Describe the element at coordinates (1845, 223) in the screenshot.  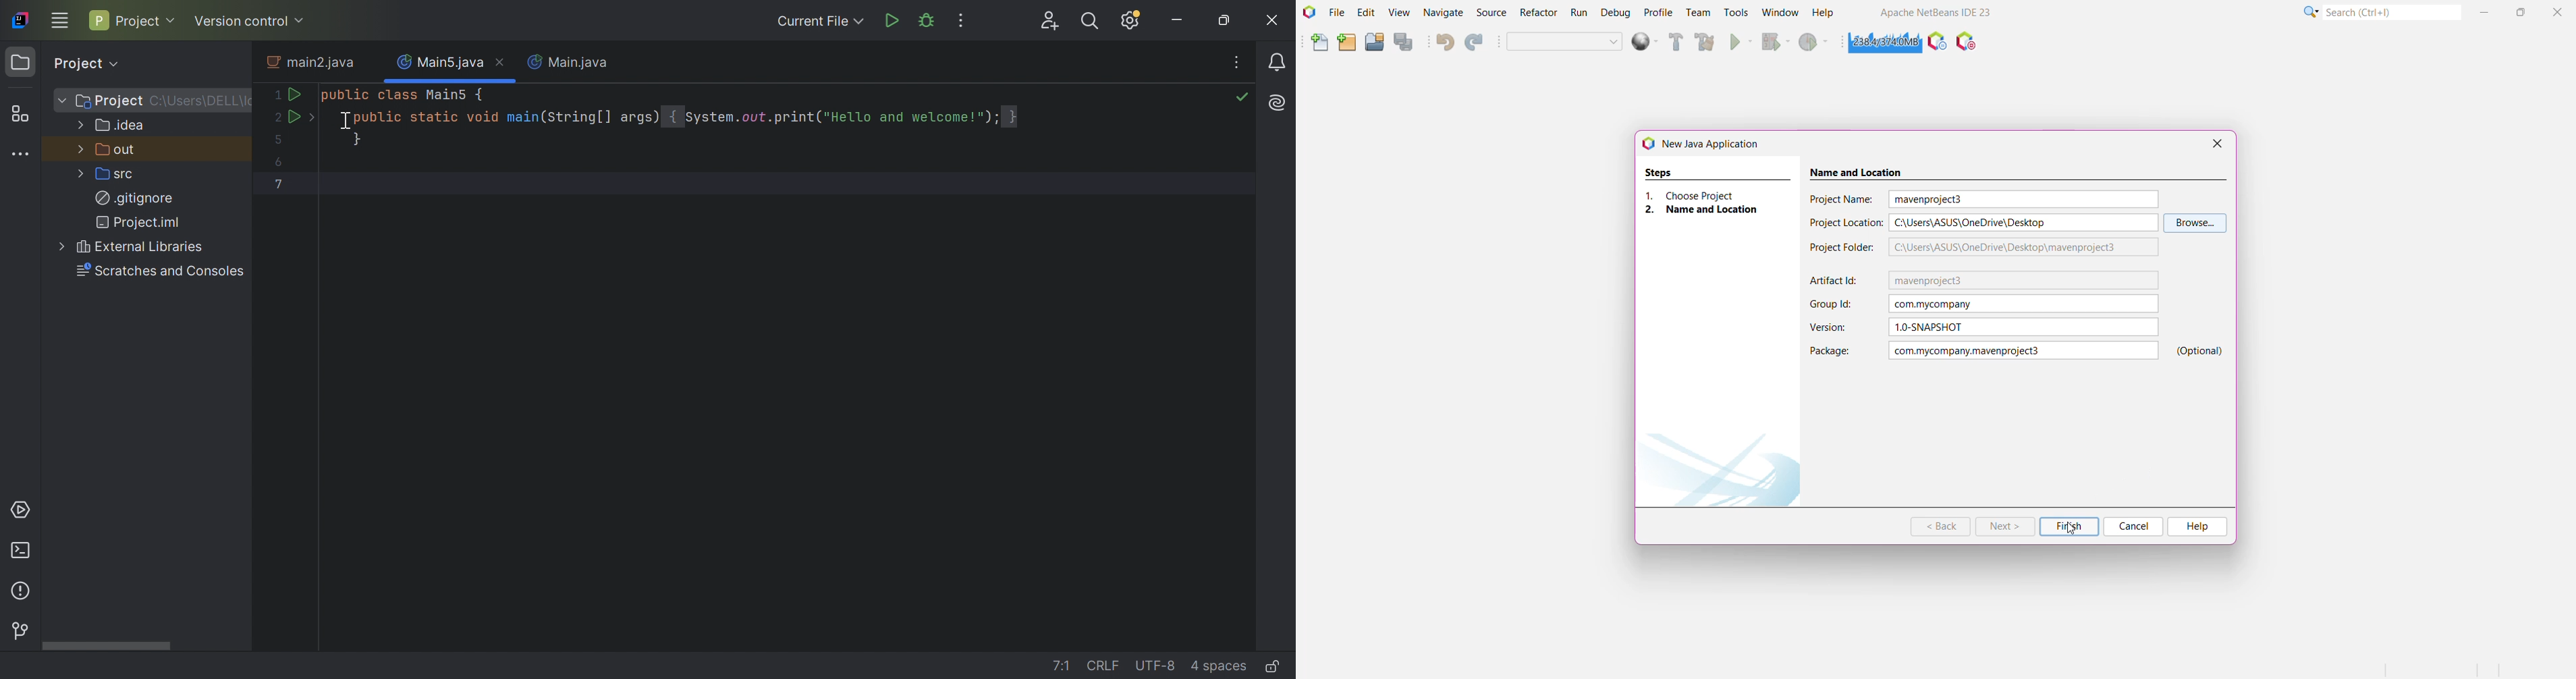
I see `Project Location` at that location.